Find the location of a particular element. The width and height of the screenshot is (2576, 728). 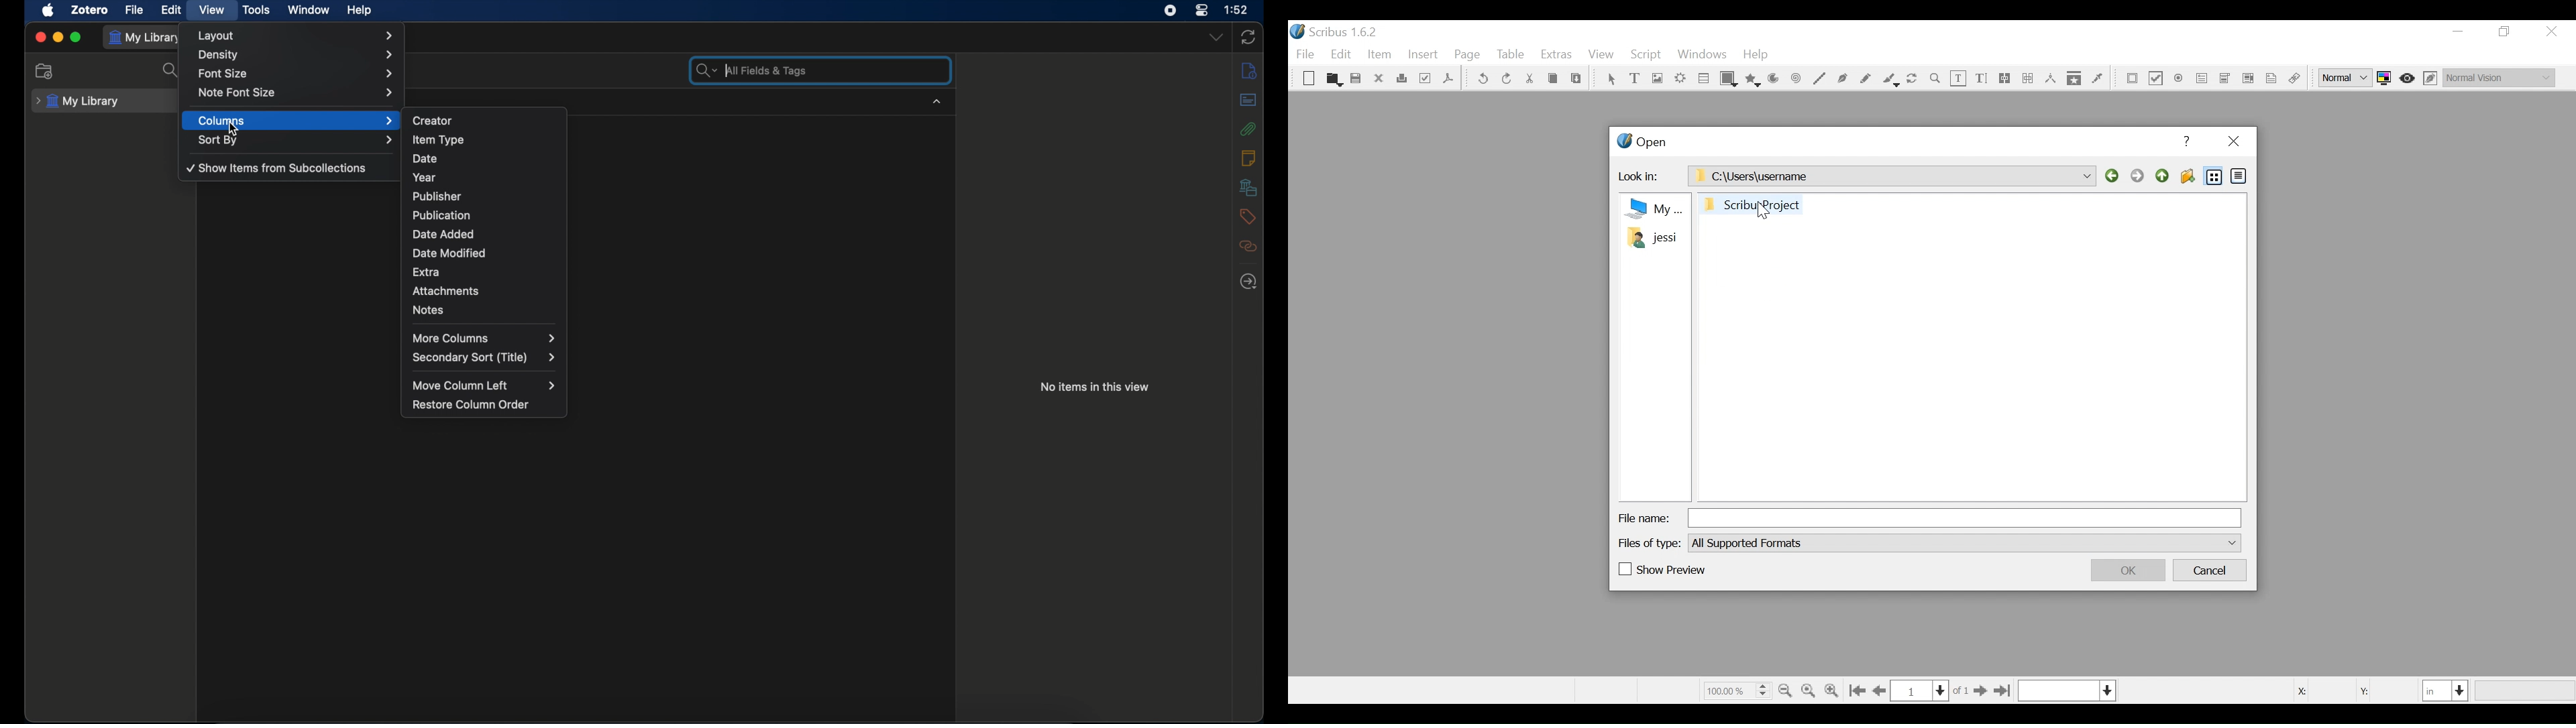

File is located at coordinates (1307, 54).